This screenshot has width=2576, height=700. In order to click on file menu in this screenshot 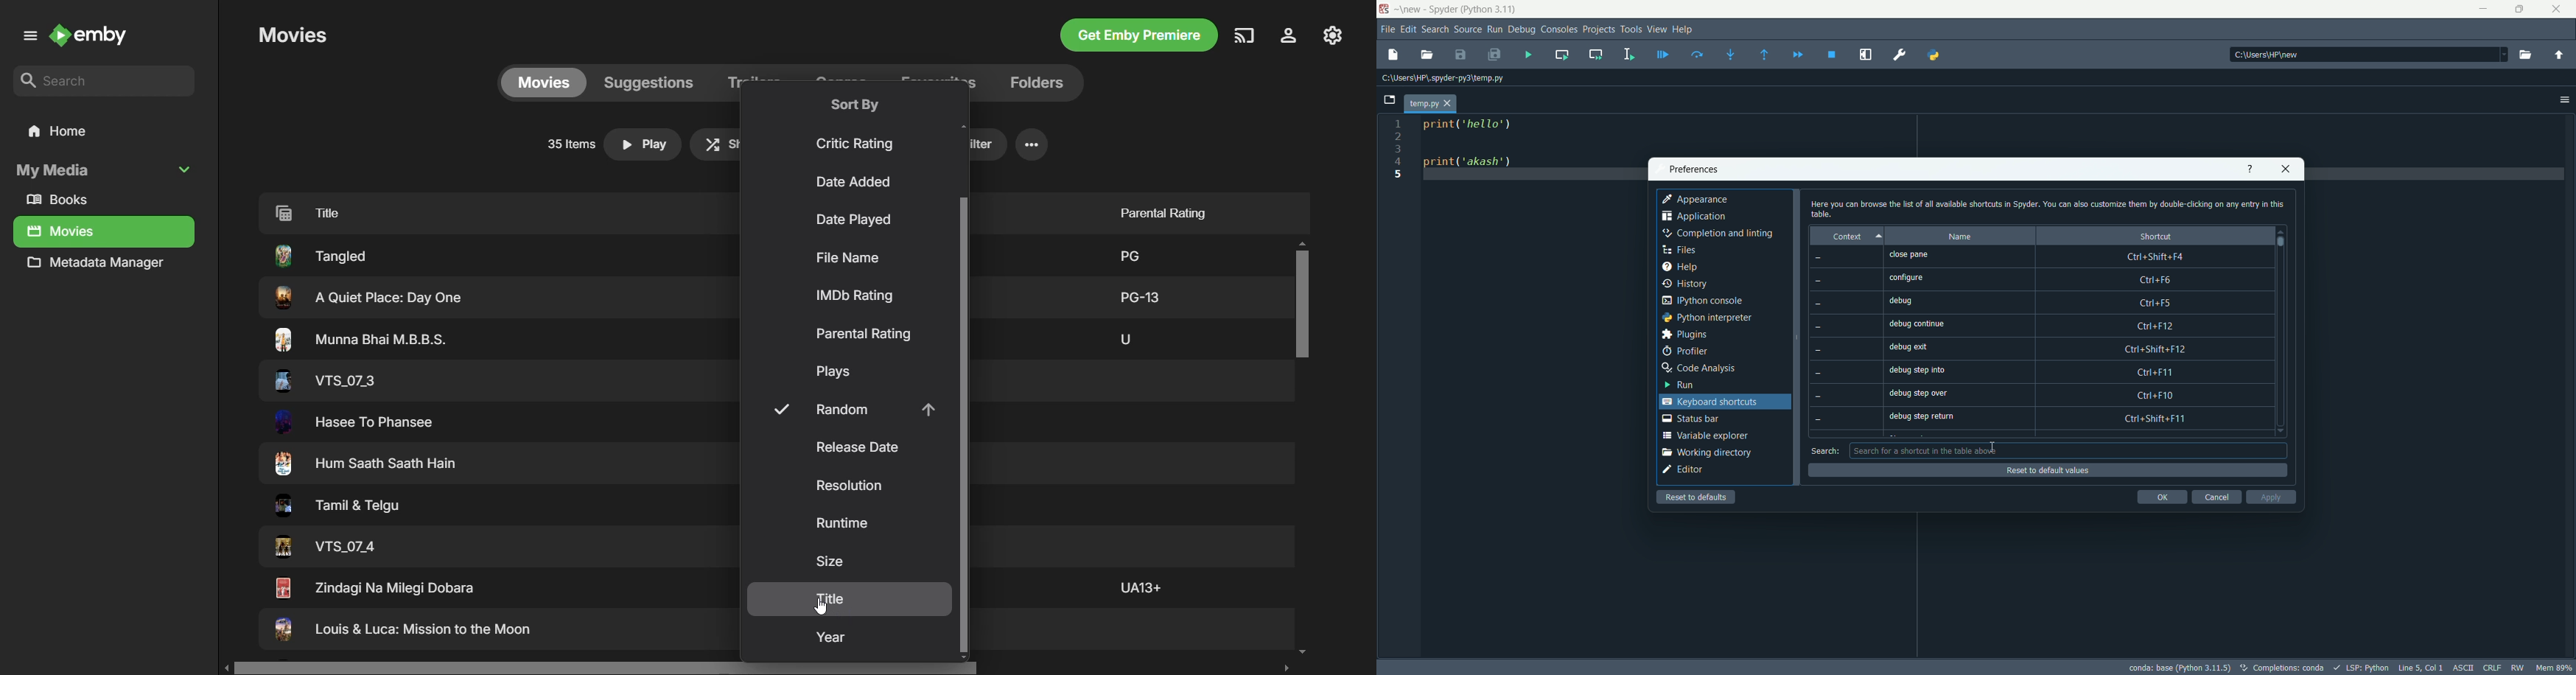, I will do `click(1387, 29)`.